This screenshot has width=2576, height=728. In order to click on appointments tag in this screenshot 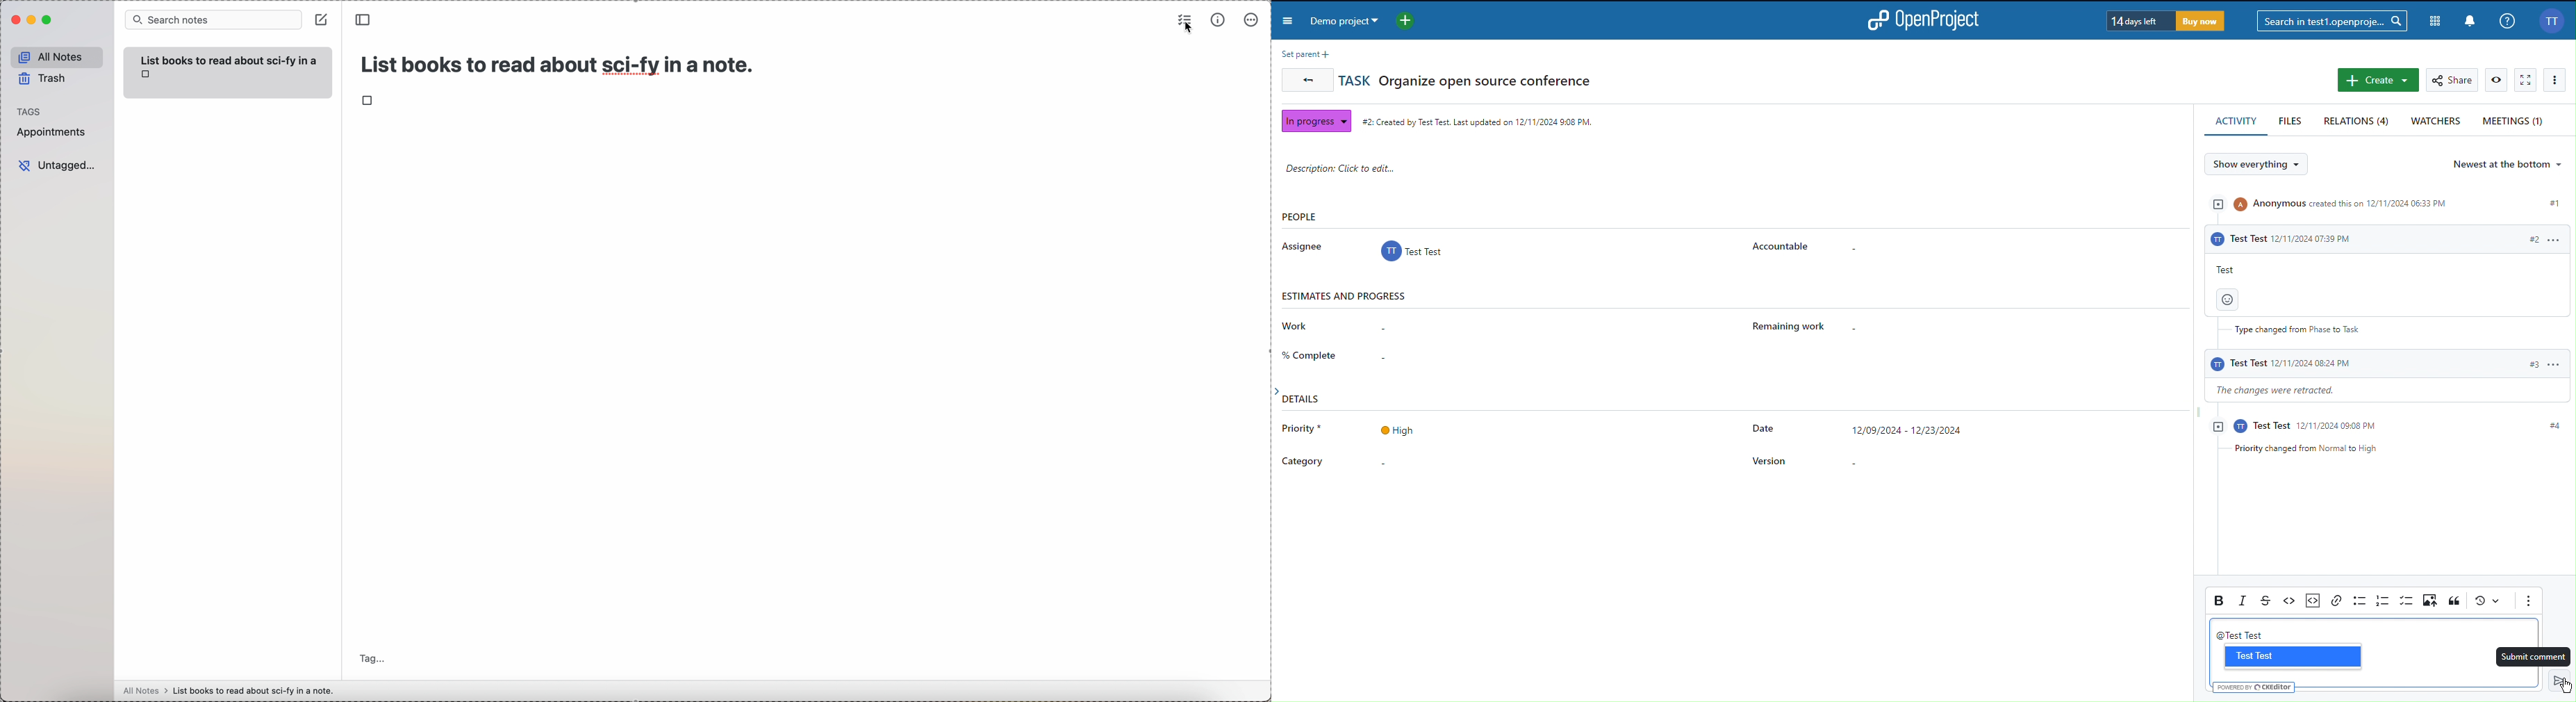, I will do `click(52, 133)`.